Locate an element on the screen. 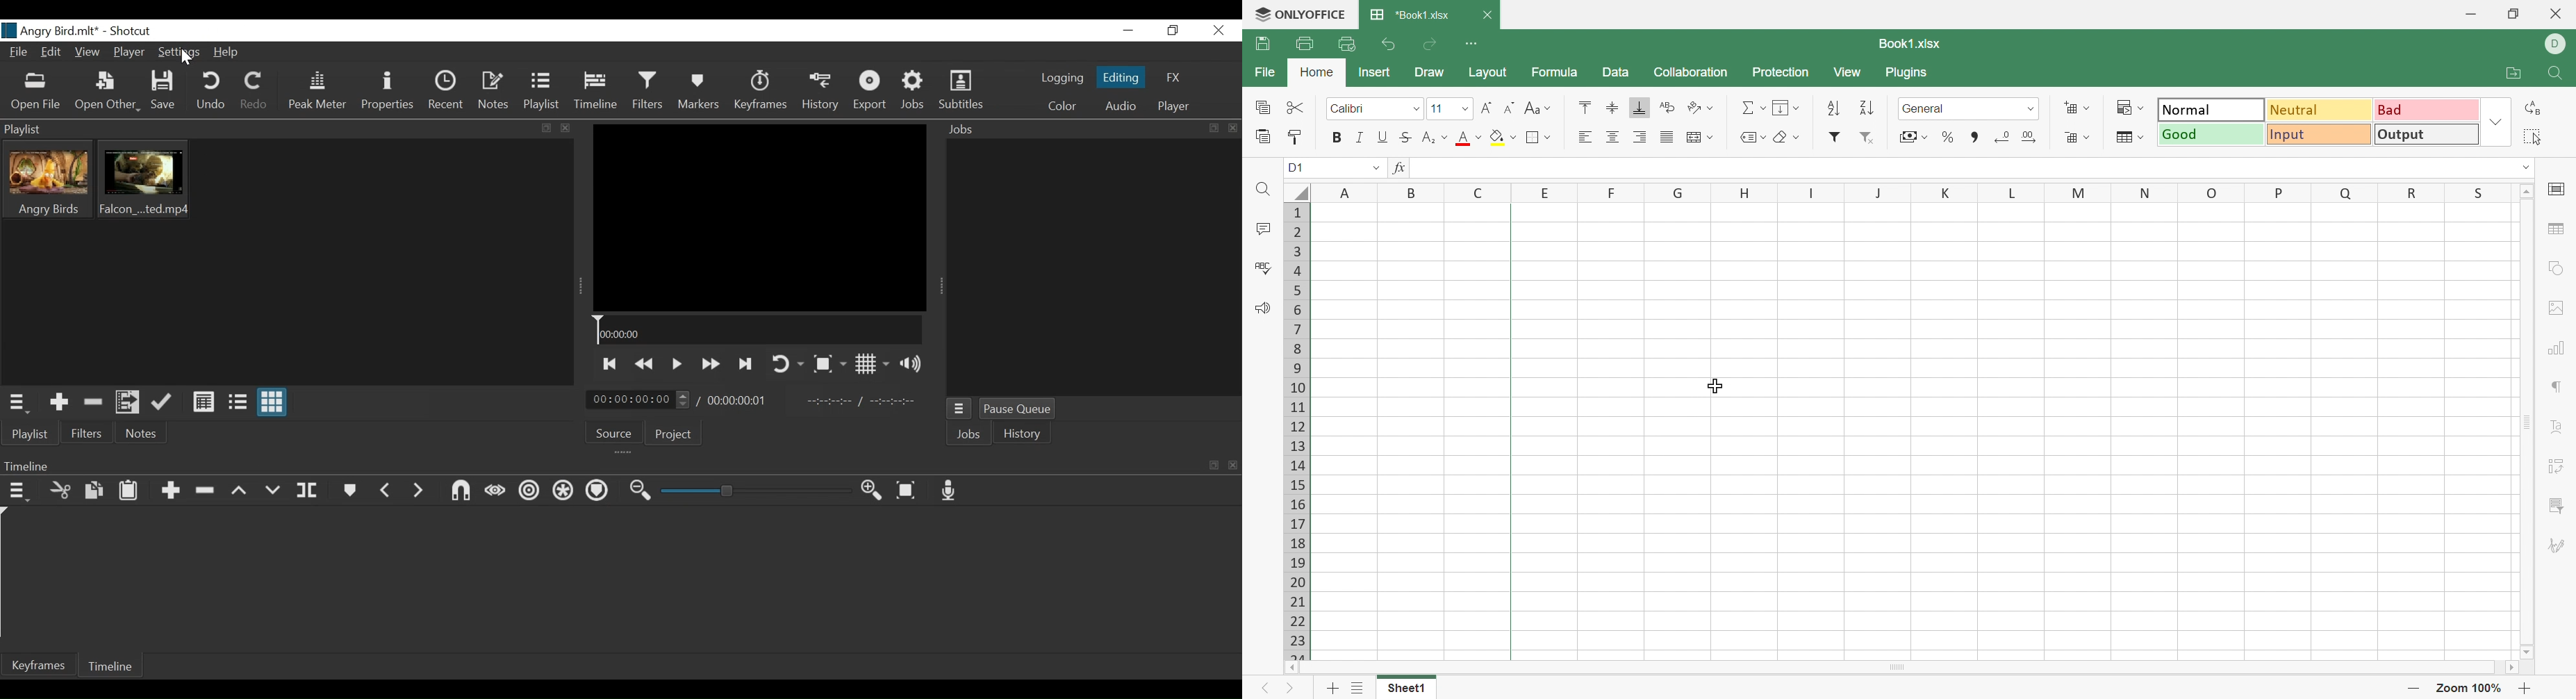  Add files to the playlist is located at coordinates (127, 402).